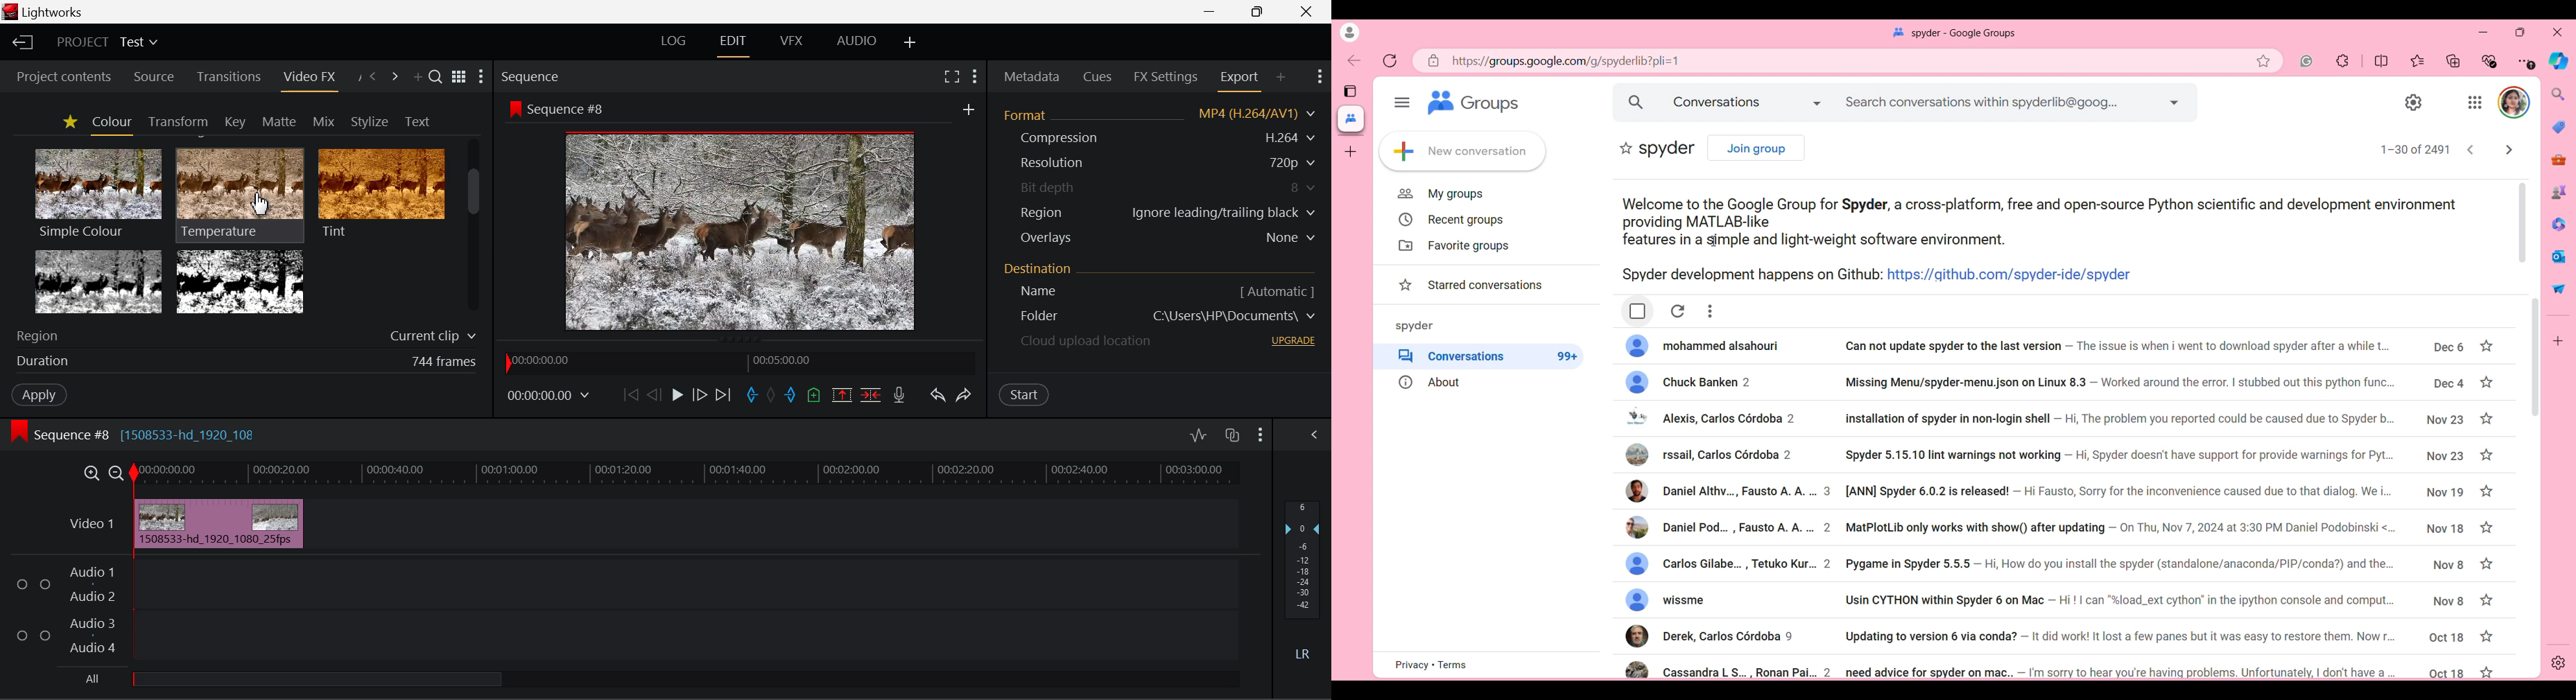  Describe the element at coordinates (2058, 239) in the screenshot. I see `Group description` at that location.